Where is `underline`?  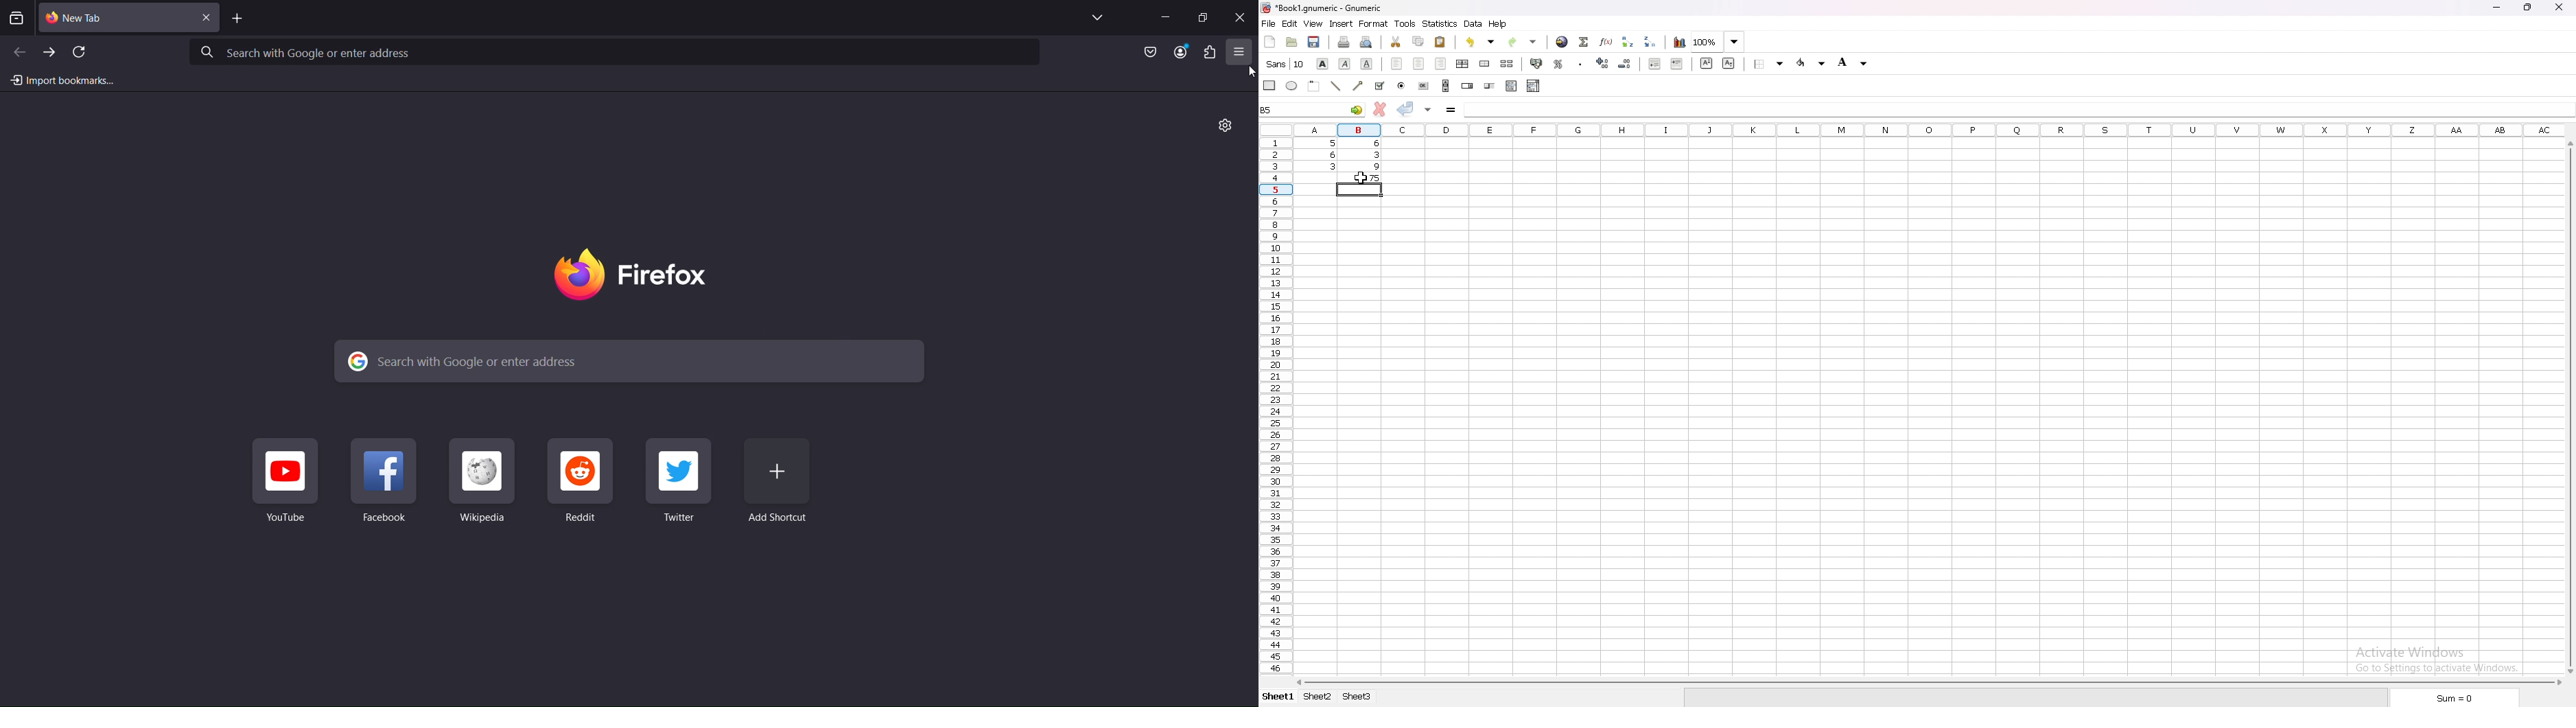 underline is located at coordinates (1368, 63).